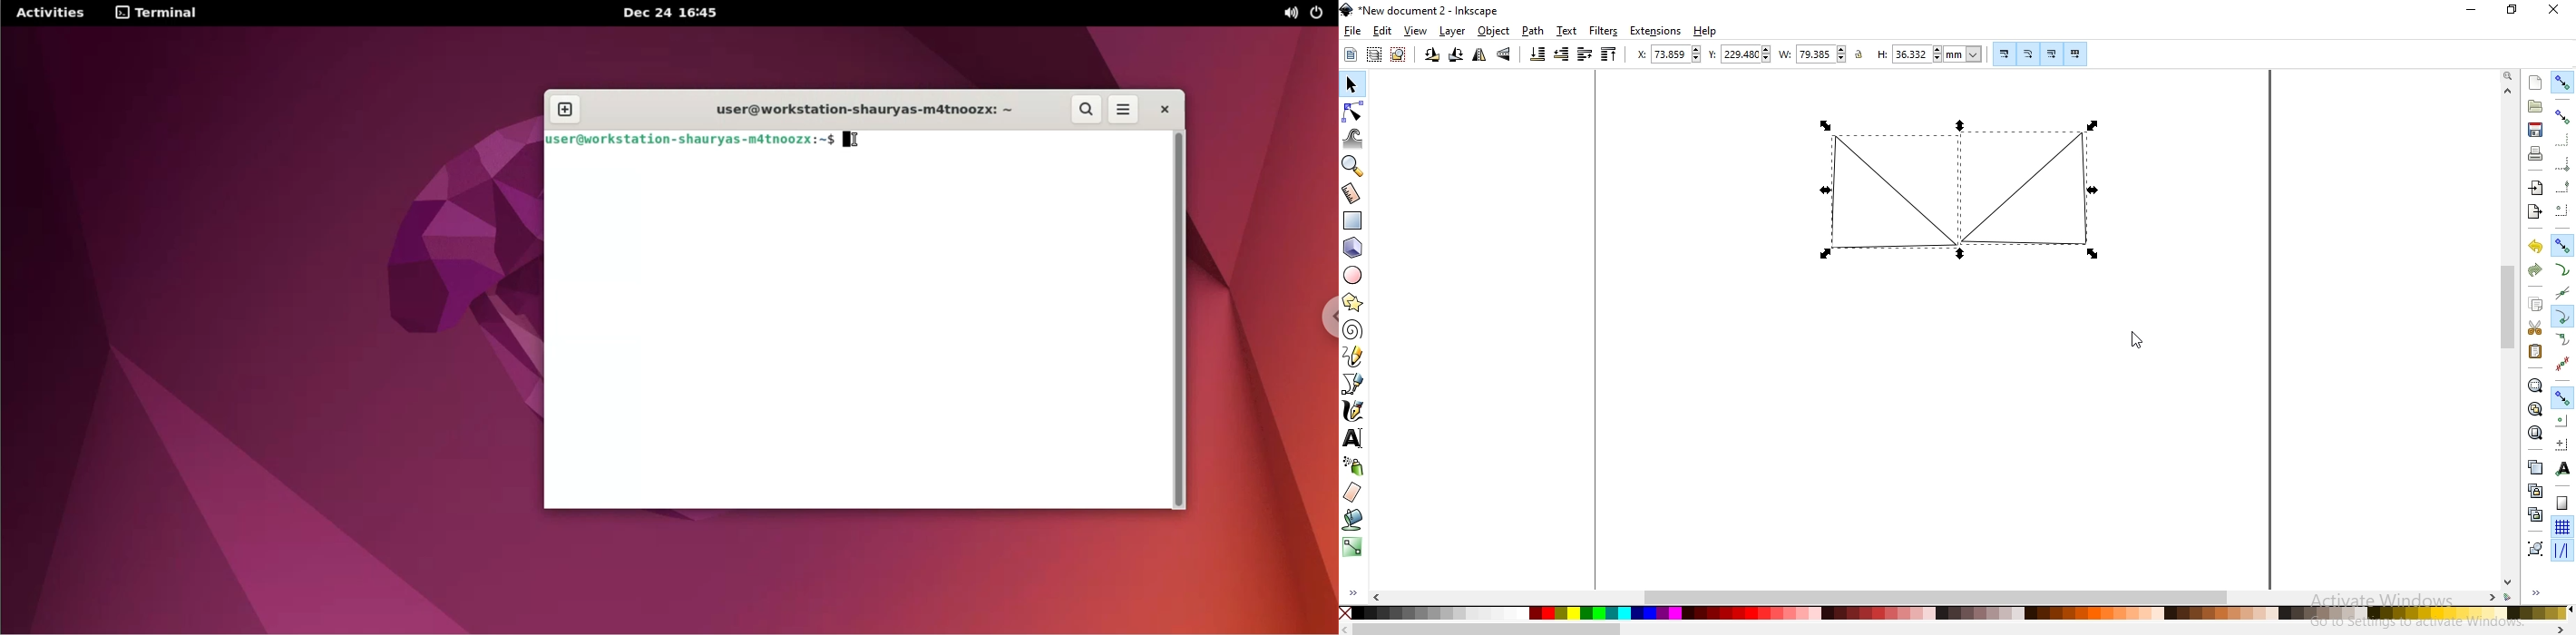 This screenshot has width=2576, height=644. What do you see at coordinates (1352, 114) in the screenshot?
I see `edit path by nodes` at bounding box center [1352, 114].